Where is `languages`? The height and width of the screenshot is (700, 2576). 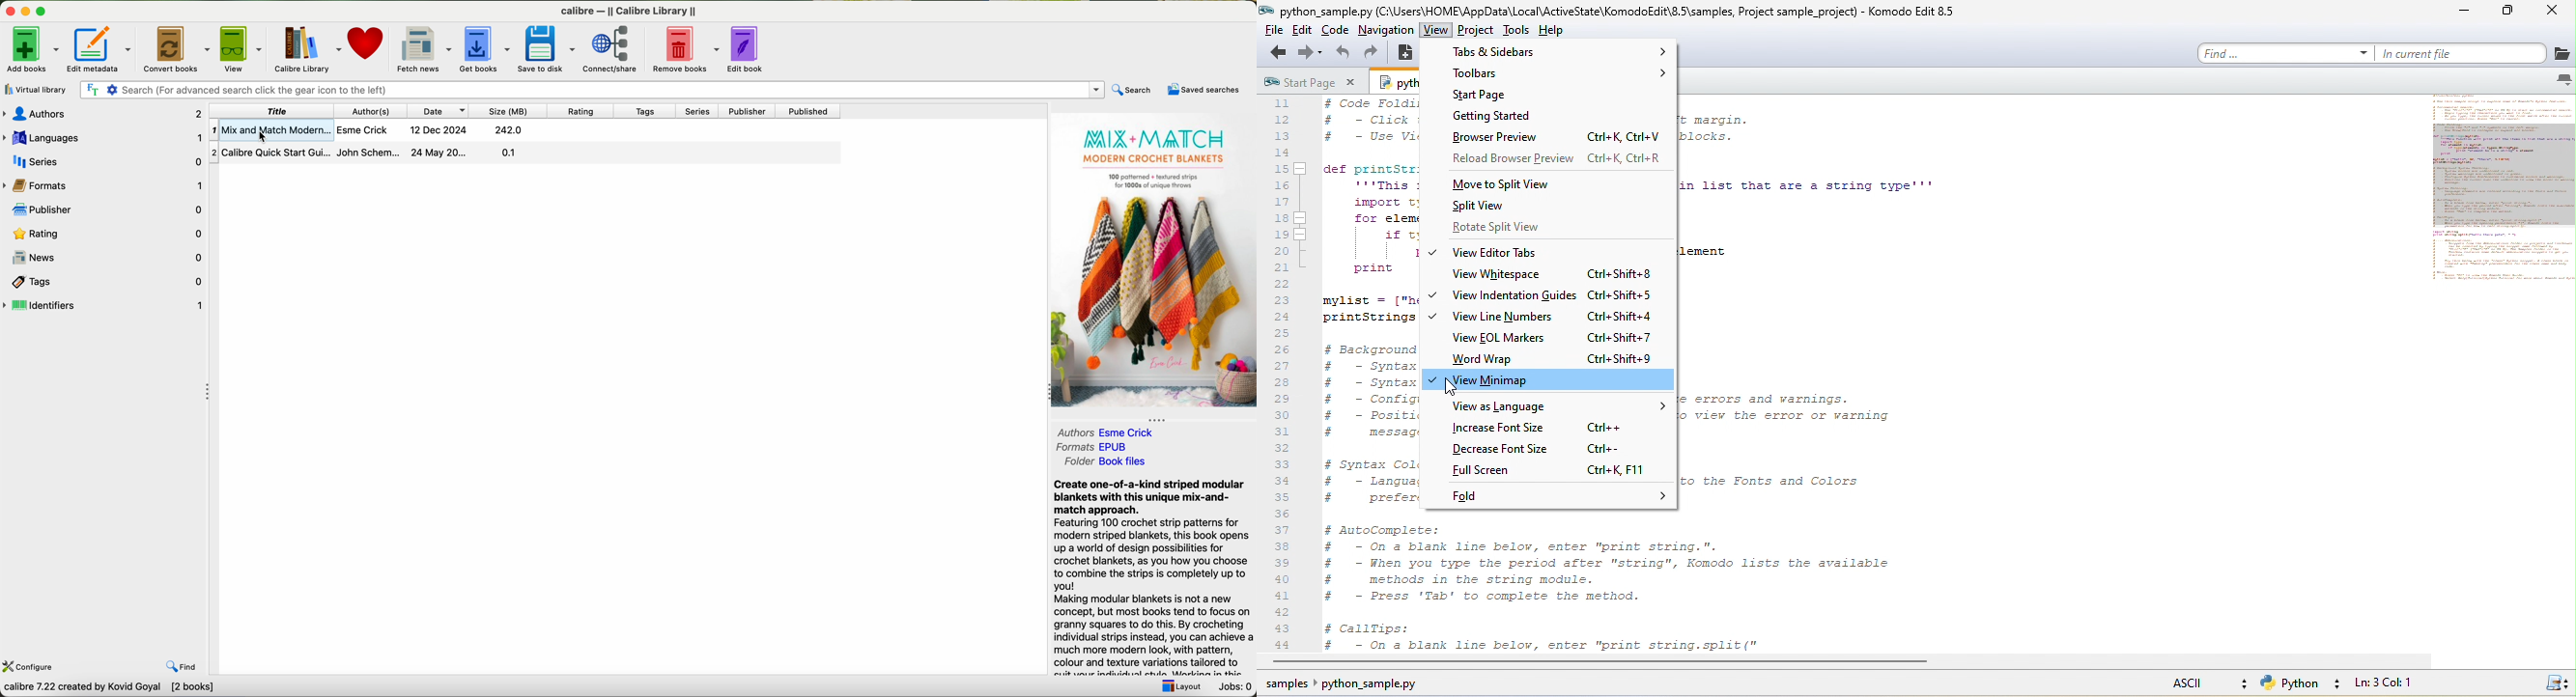
languages is located at coordinates (106, 138).